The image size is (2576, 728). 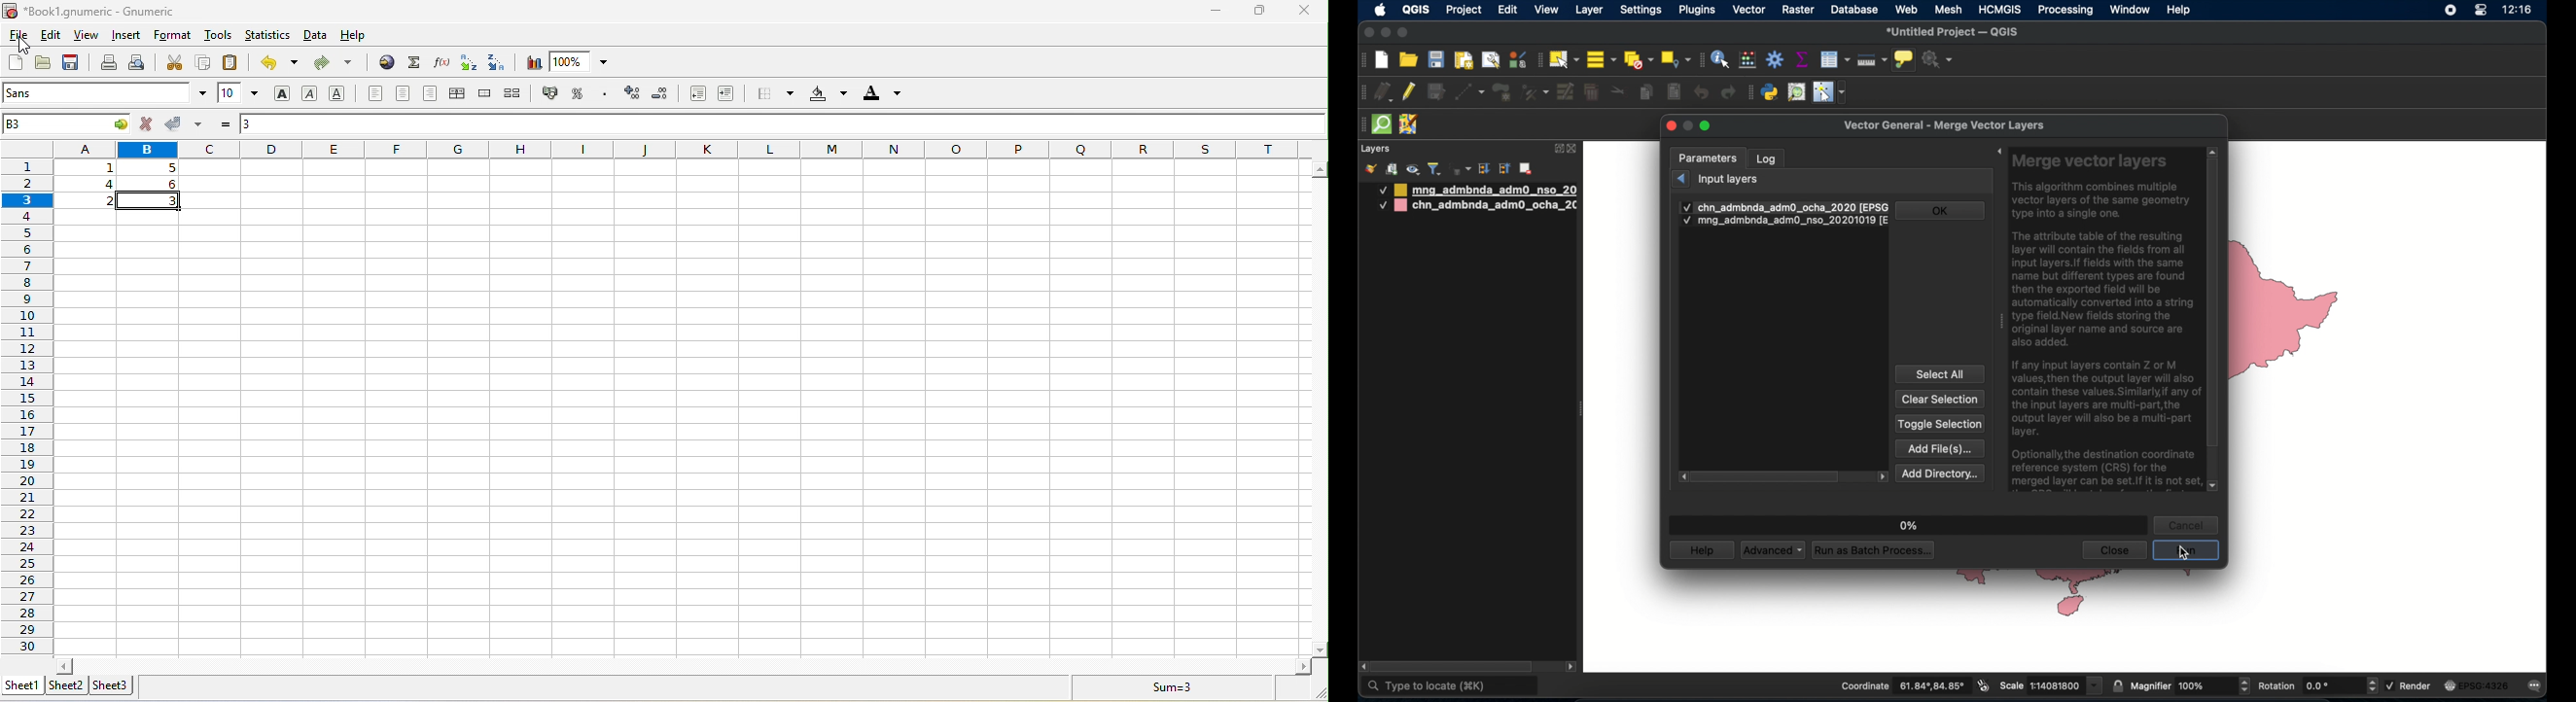 I want to click on bold, so click(x=285, y=96).